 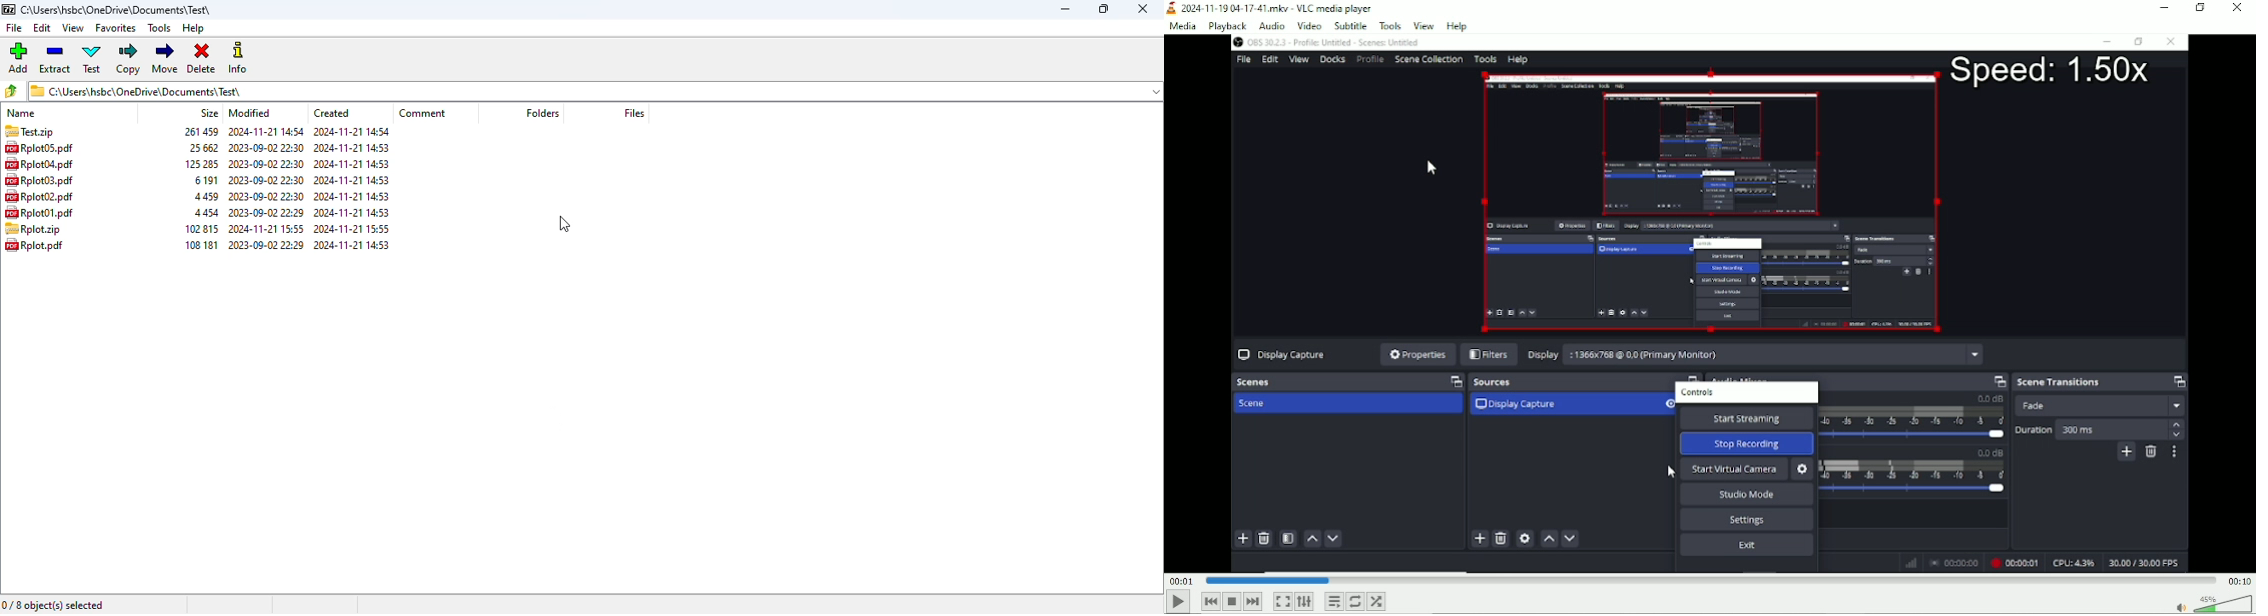 What do you see at coordinates (1145, 9) in the screenshot?
I see `close` at bounding box center [1145, 9].